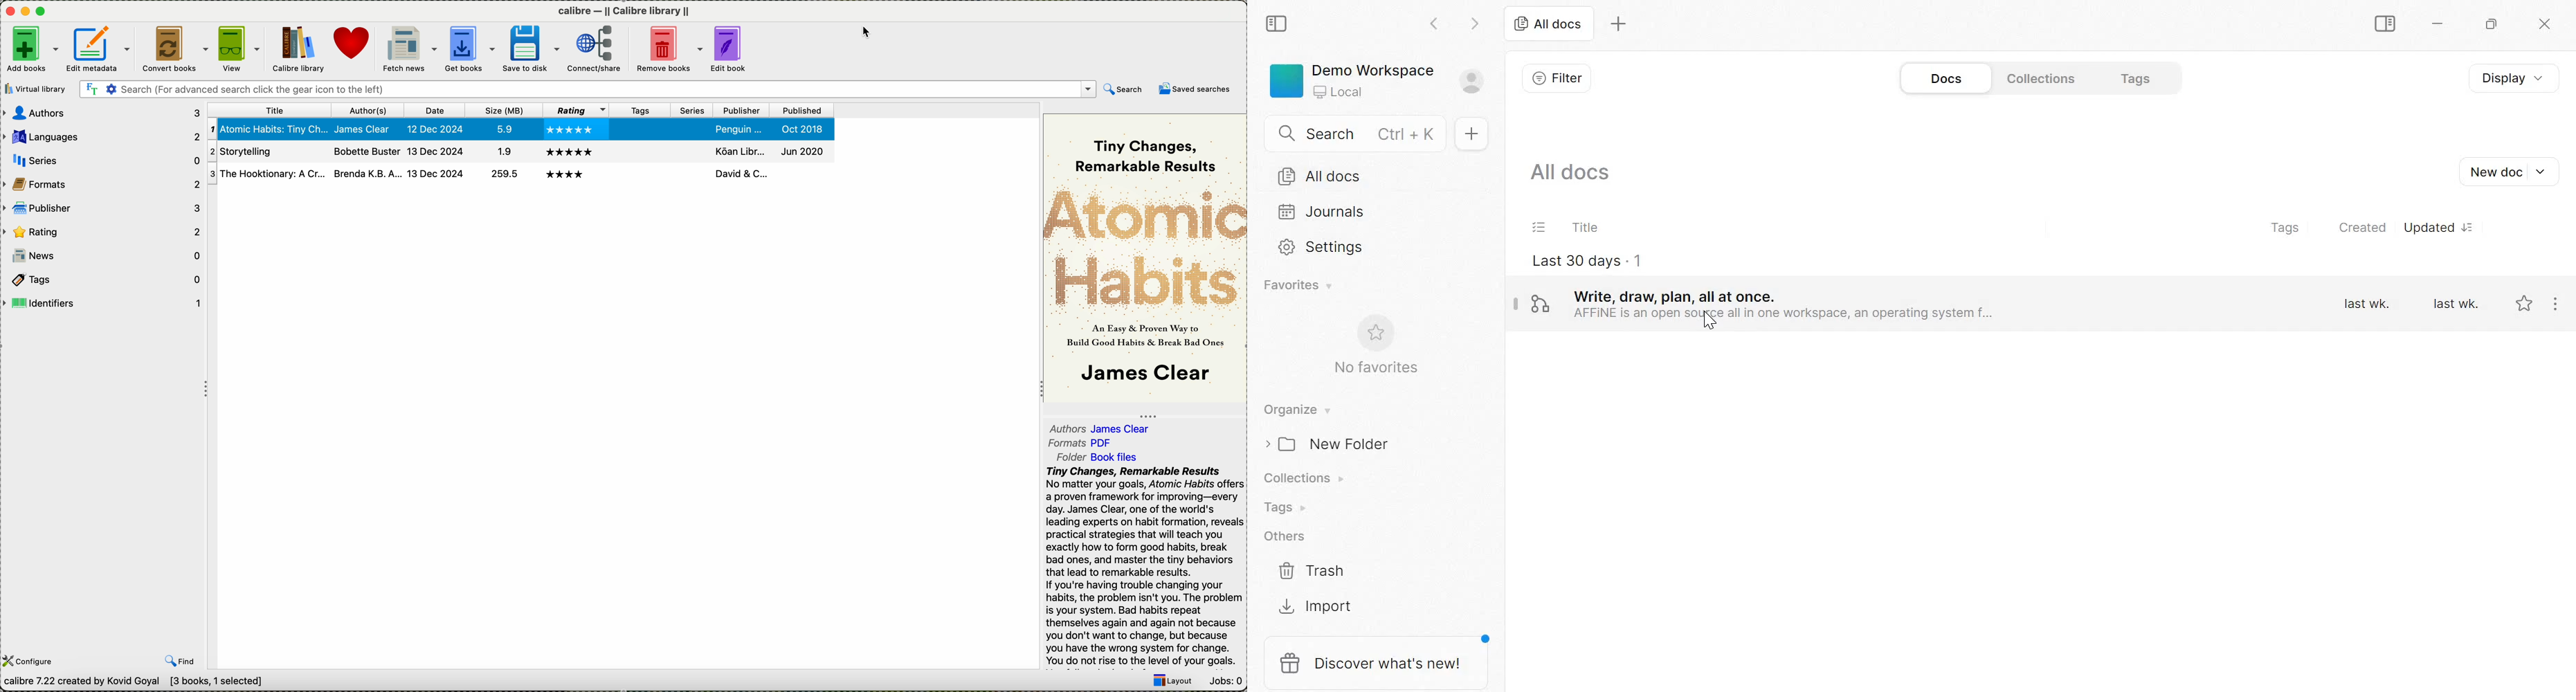 The image size is (2576, 700). Describe the element at coordinates (102, 230) in the screenshot. I see `rating` at that location.